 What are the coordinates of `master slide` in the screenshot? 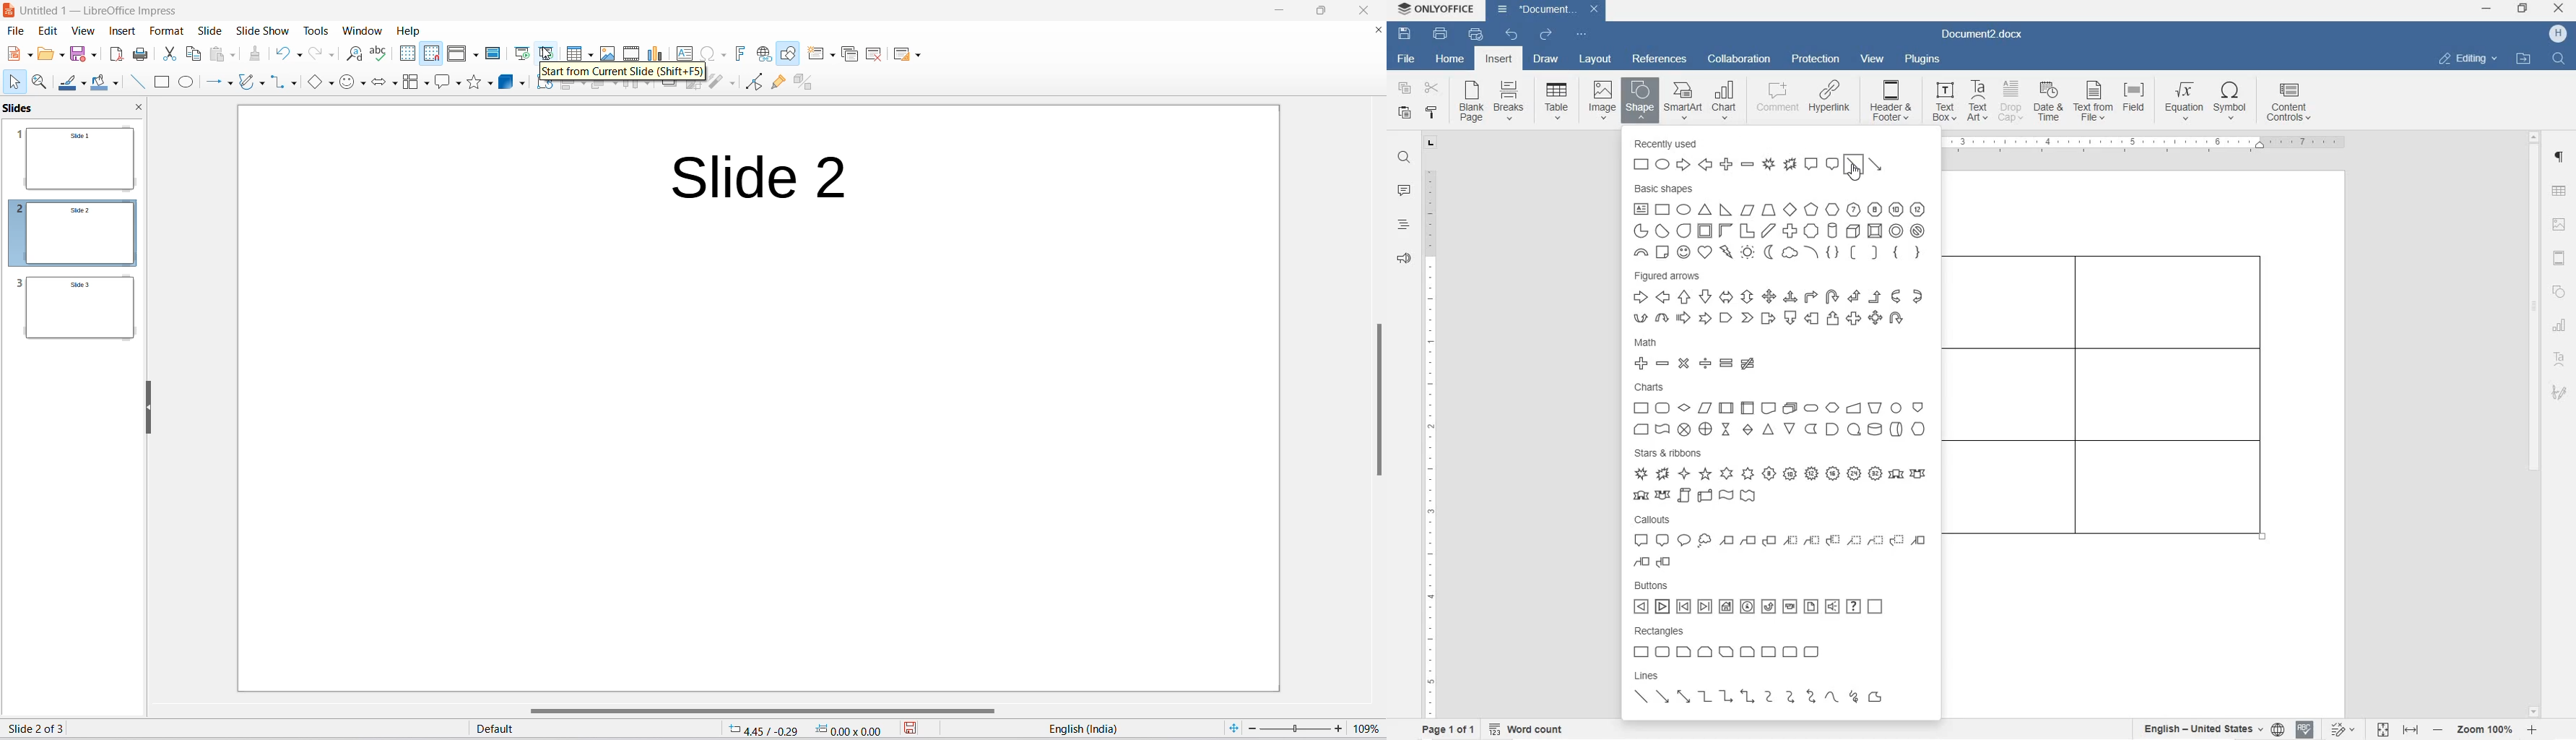 It's located at (495, 51).